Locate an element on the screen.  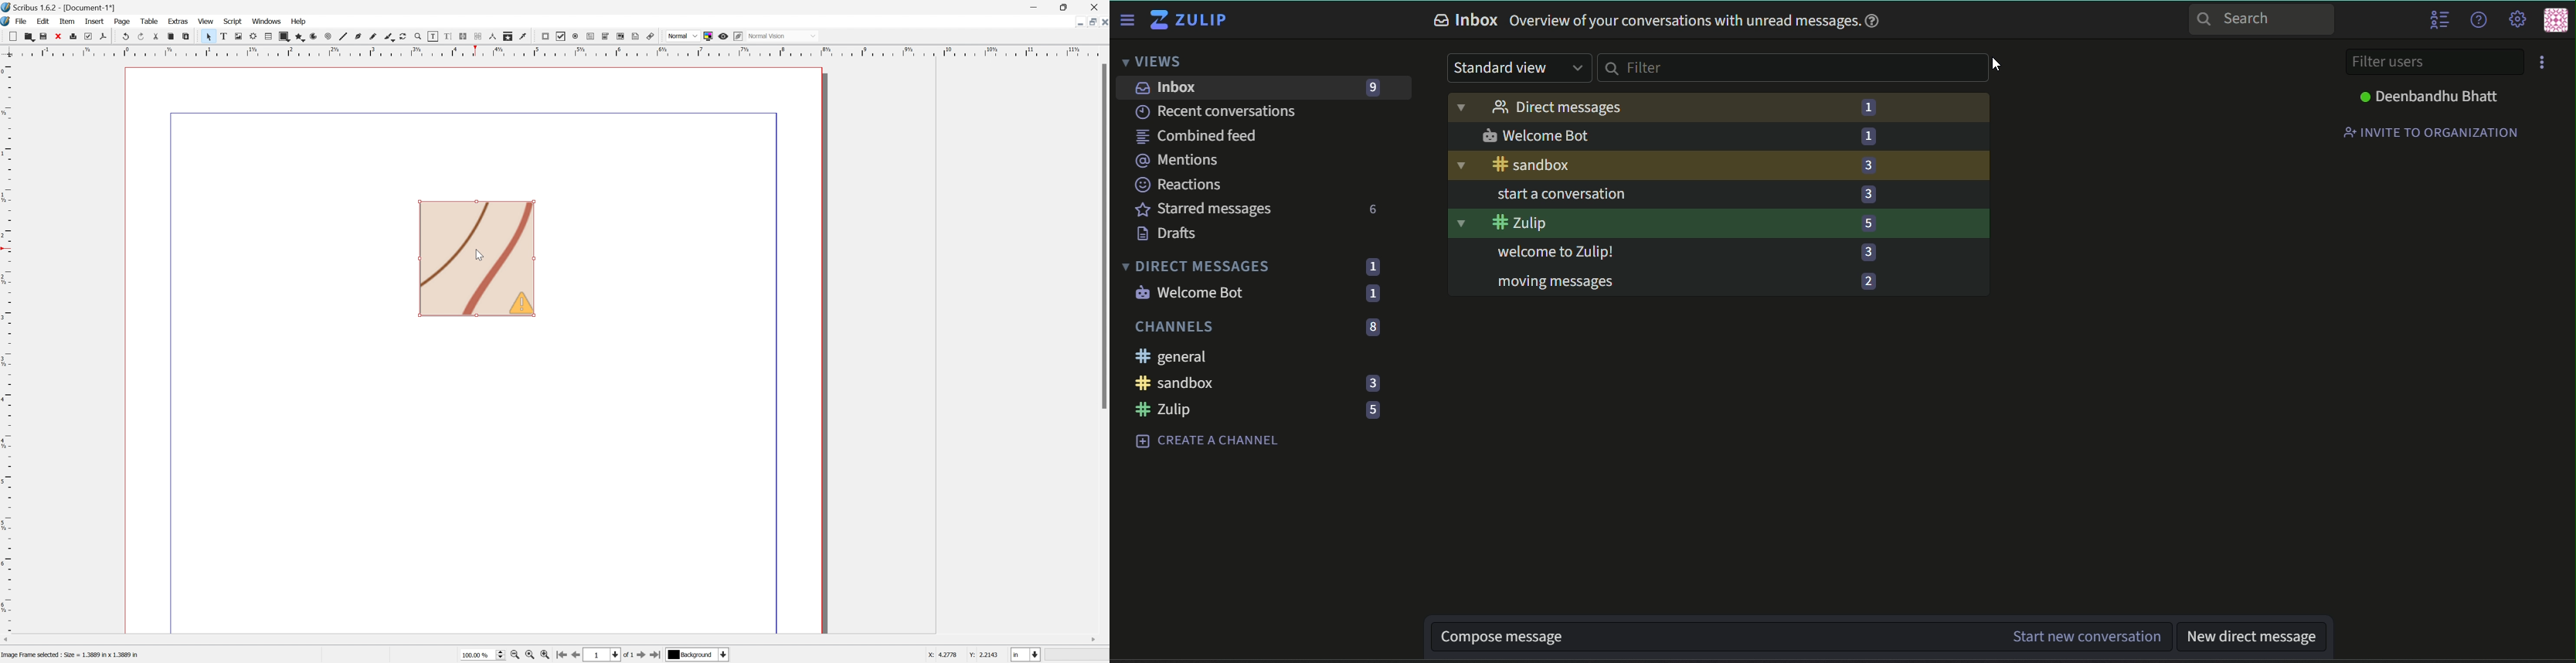
Zulip is located at coordinates (1190, 19).